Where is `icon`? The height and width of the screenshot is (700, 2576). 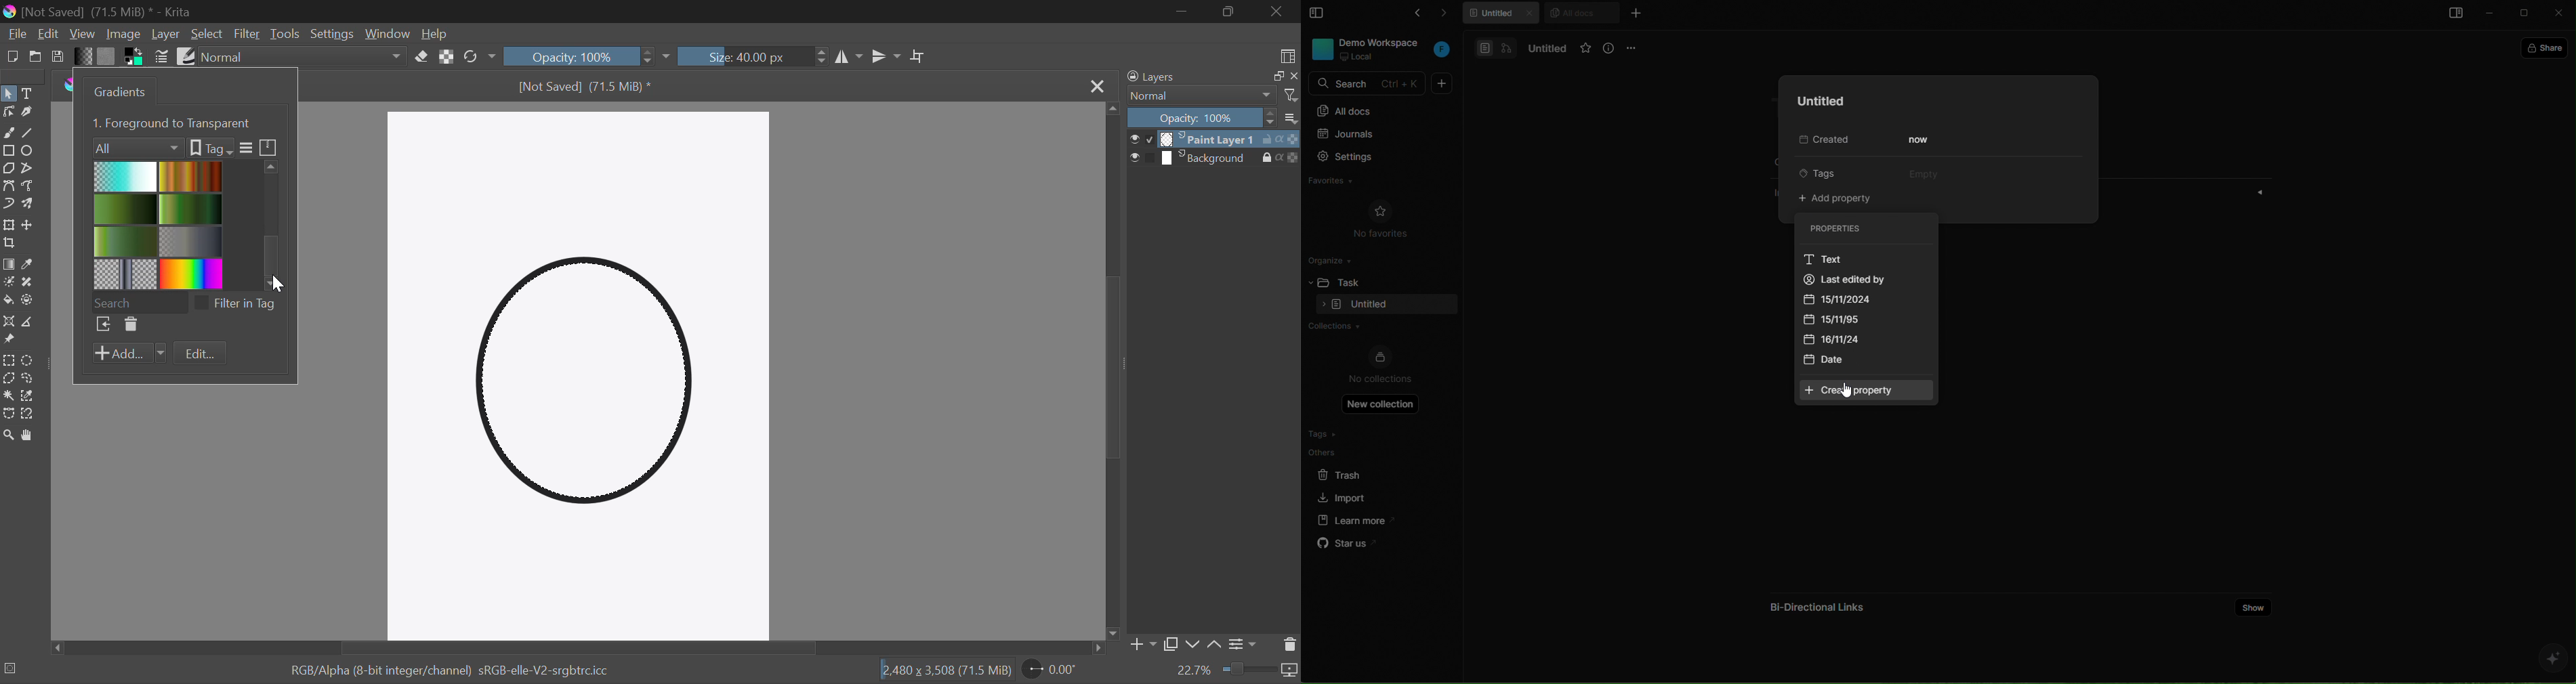
icon is located at coordinates (1291, 672).